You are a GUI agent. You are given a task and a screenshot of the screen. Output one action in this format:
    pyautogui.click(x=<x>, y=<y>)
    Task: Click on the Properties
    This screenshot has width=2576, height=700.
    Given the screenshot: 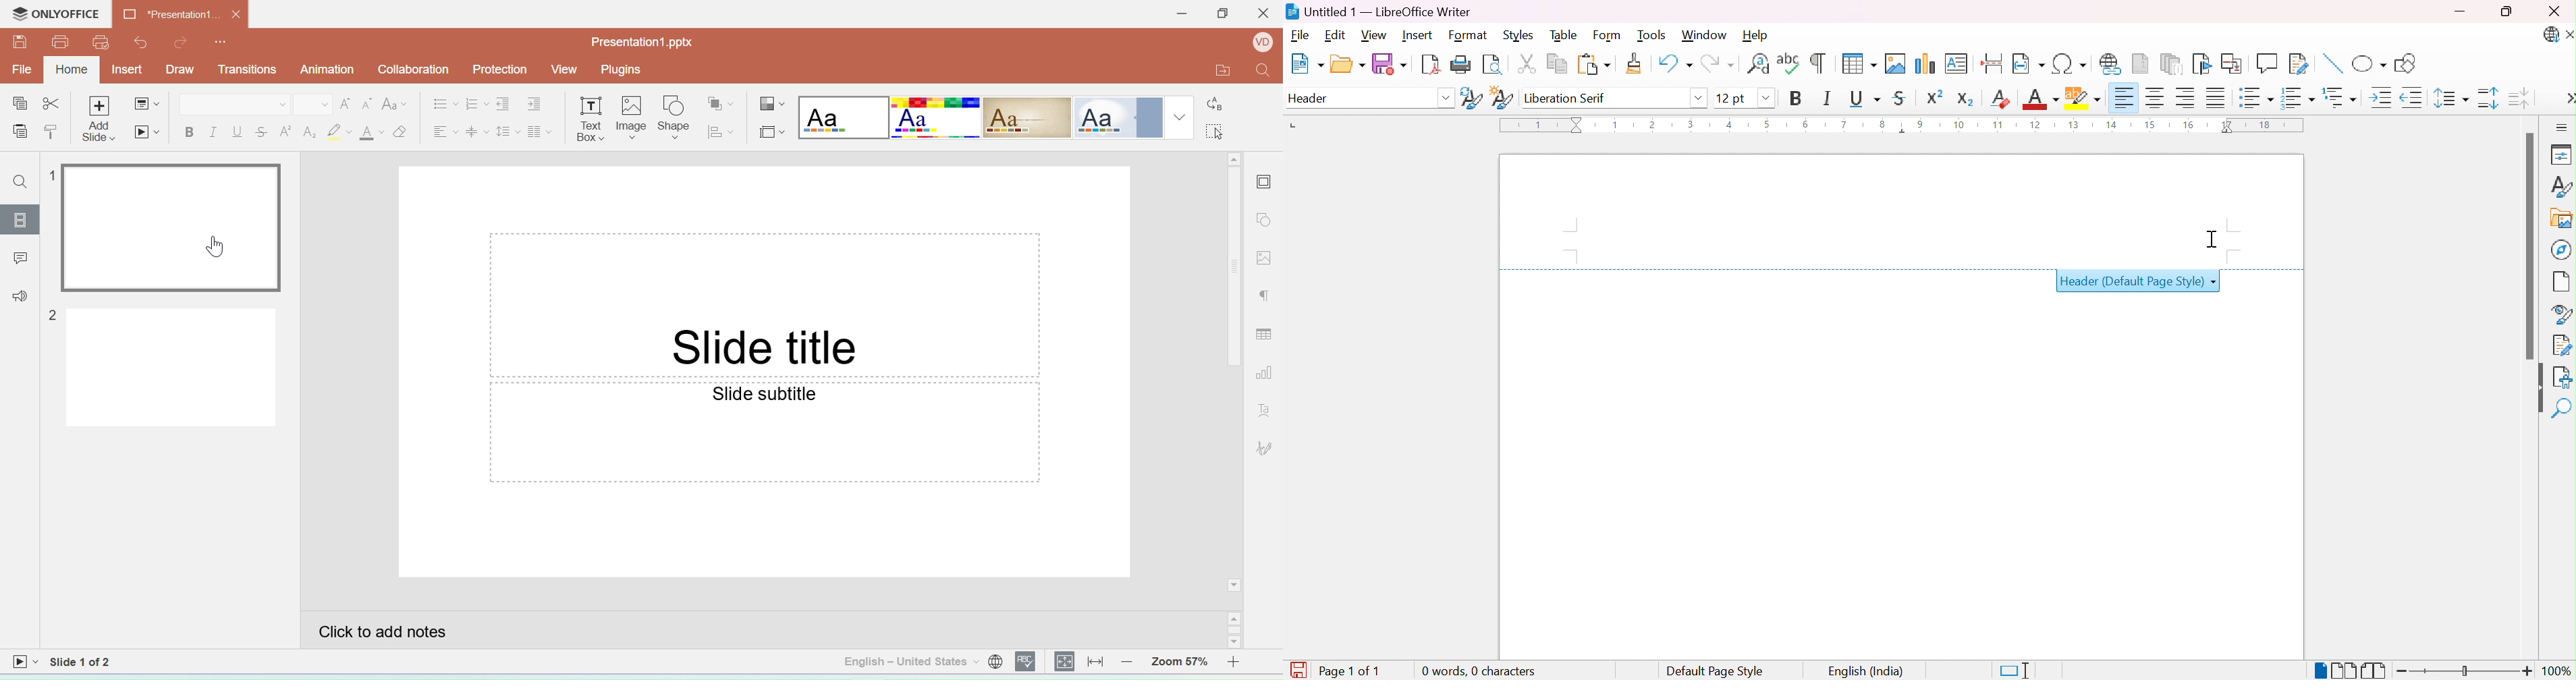 What is the action you would take?
    pyautogui.click(x=2558, y=155)
    